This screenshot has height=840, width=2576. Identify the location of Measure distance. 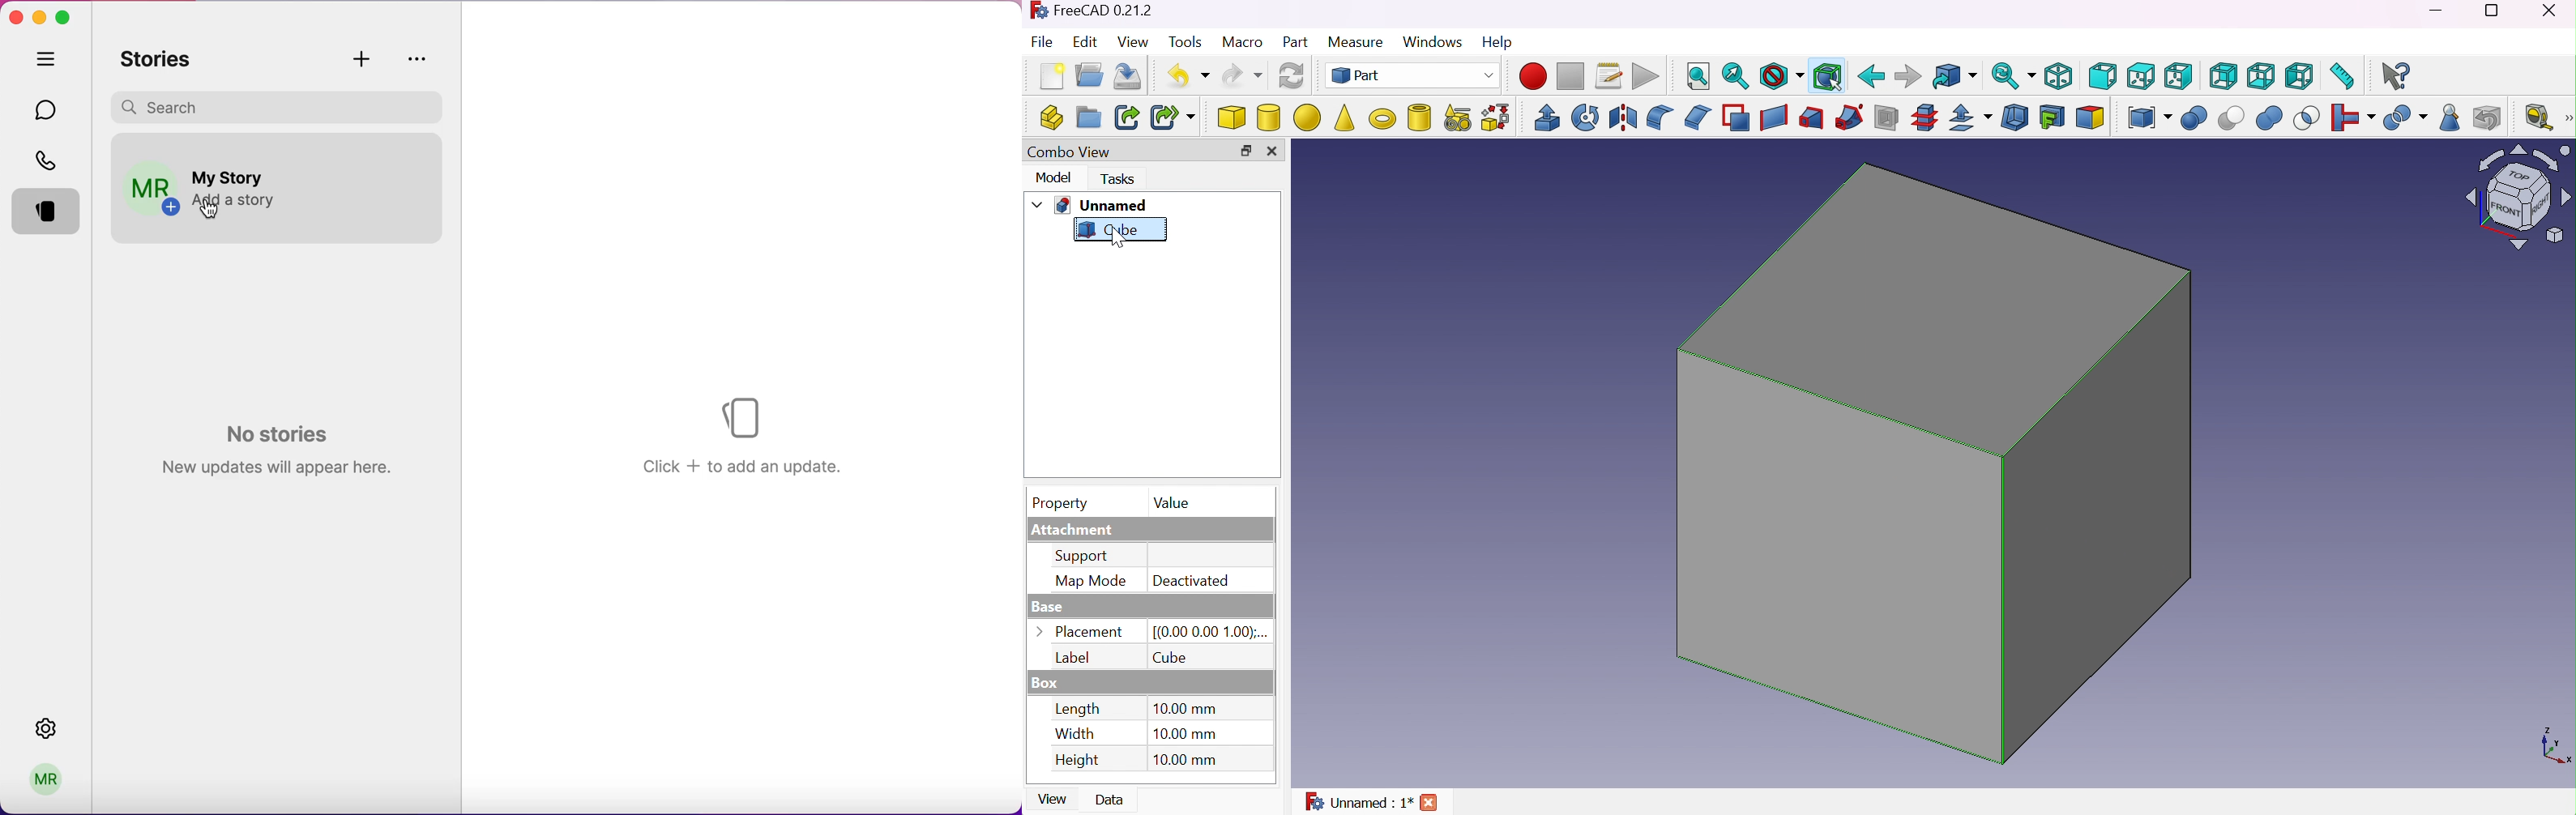
(2342, 78).